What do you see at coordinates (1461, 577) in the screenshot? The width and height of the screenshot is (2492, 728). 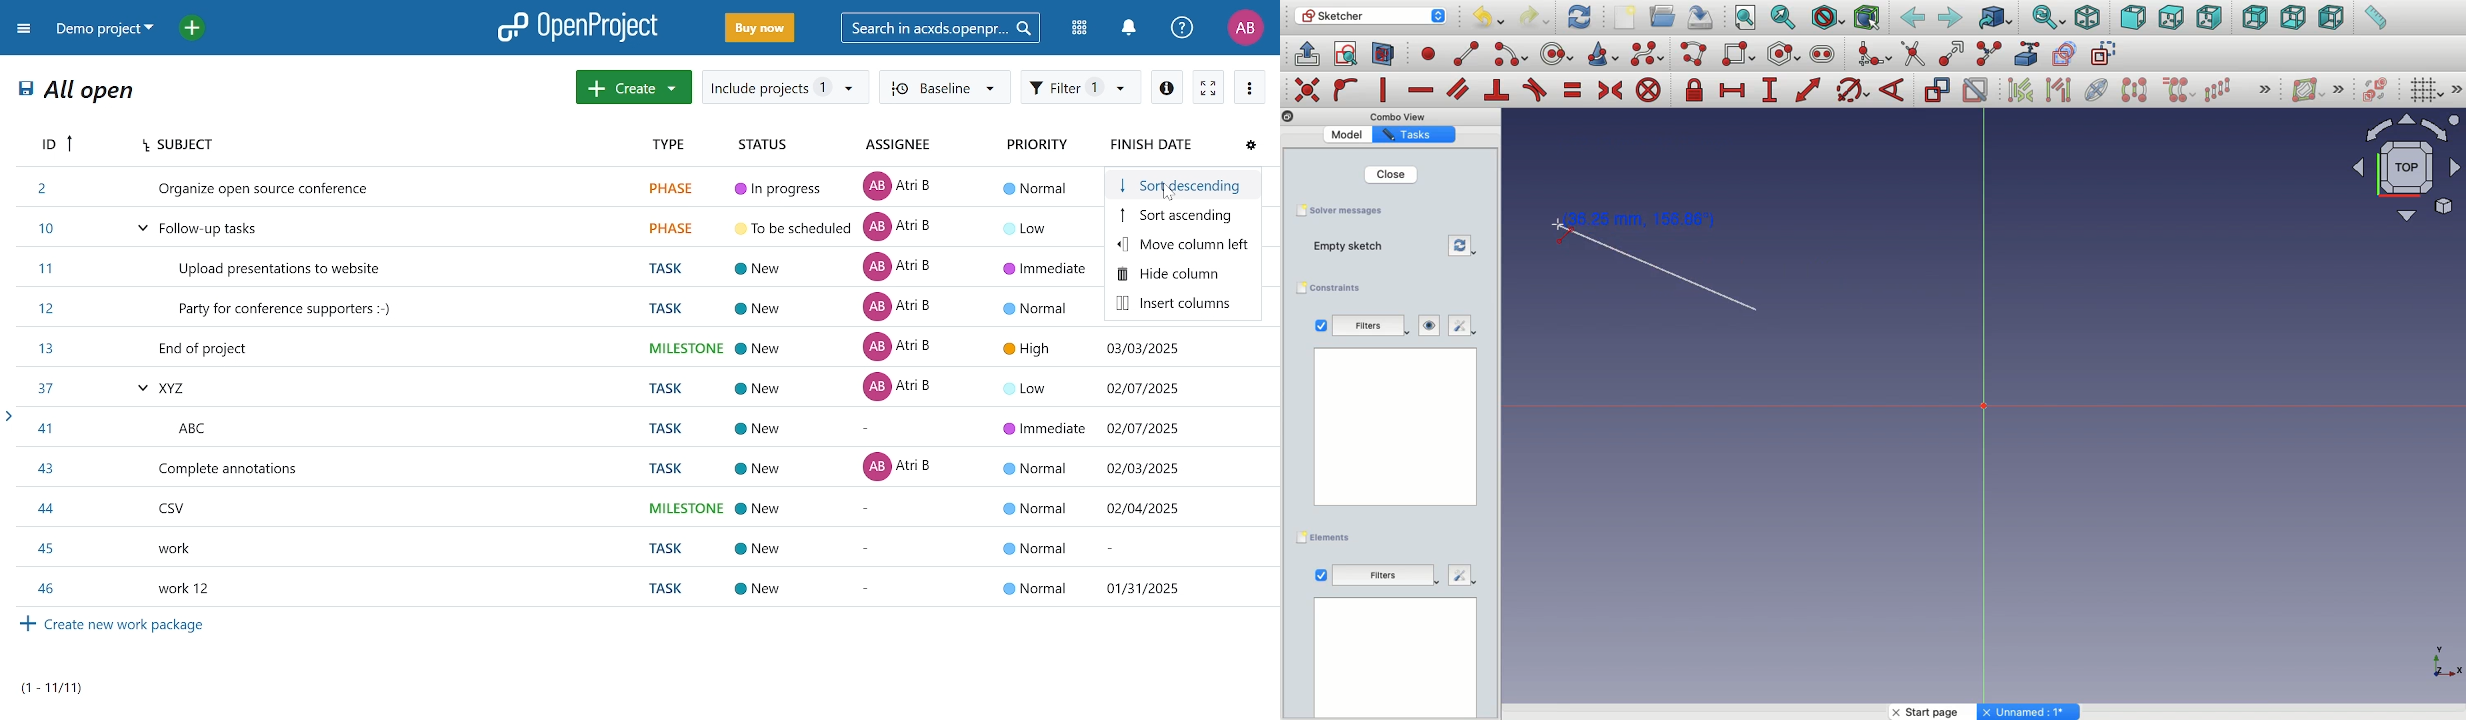 I see `` at bounding box center [1461, 577].